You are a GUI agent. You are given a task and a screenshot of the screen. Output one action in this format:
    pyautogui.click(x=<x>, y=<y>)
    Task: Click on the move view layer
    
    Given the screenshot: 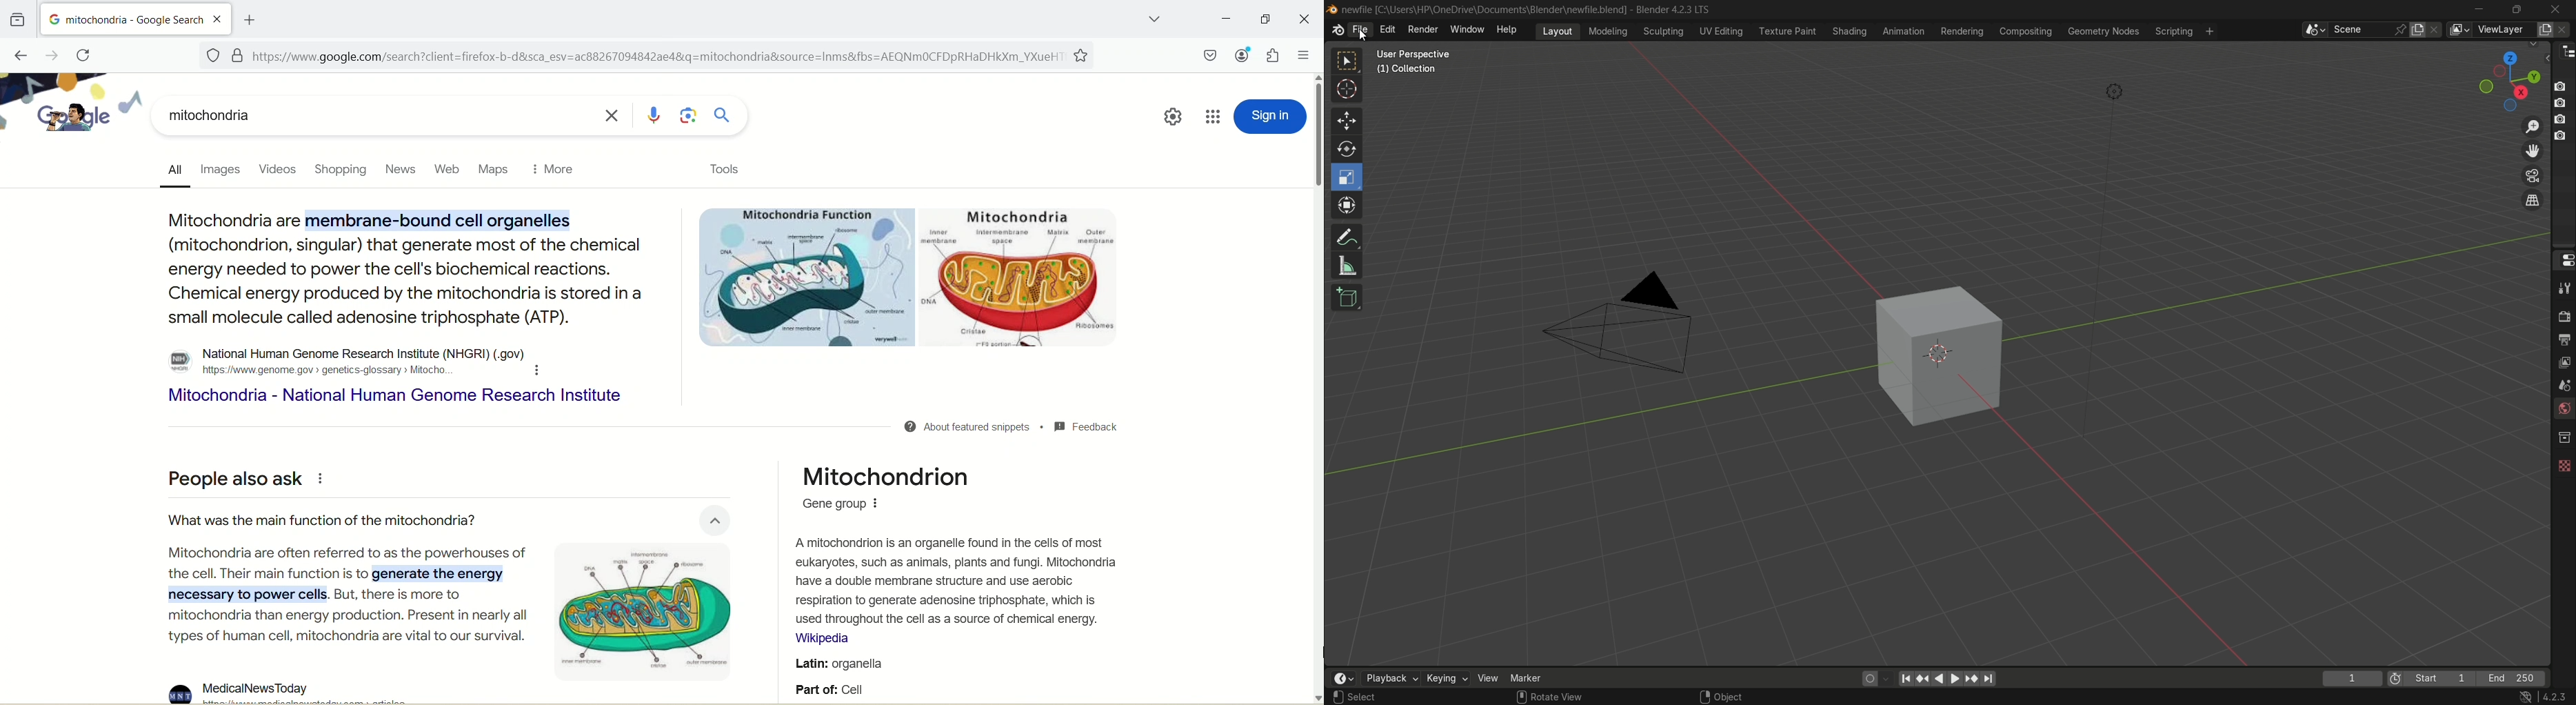 What is the action you would take?
    pyautogui.click(x=2532, y=150)
    